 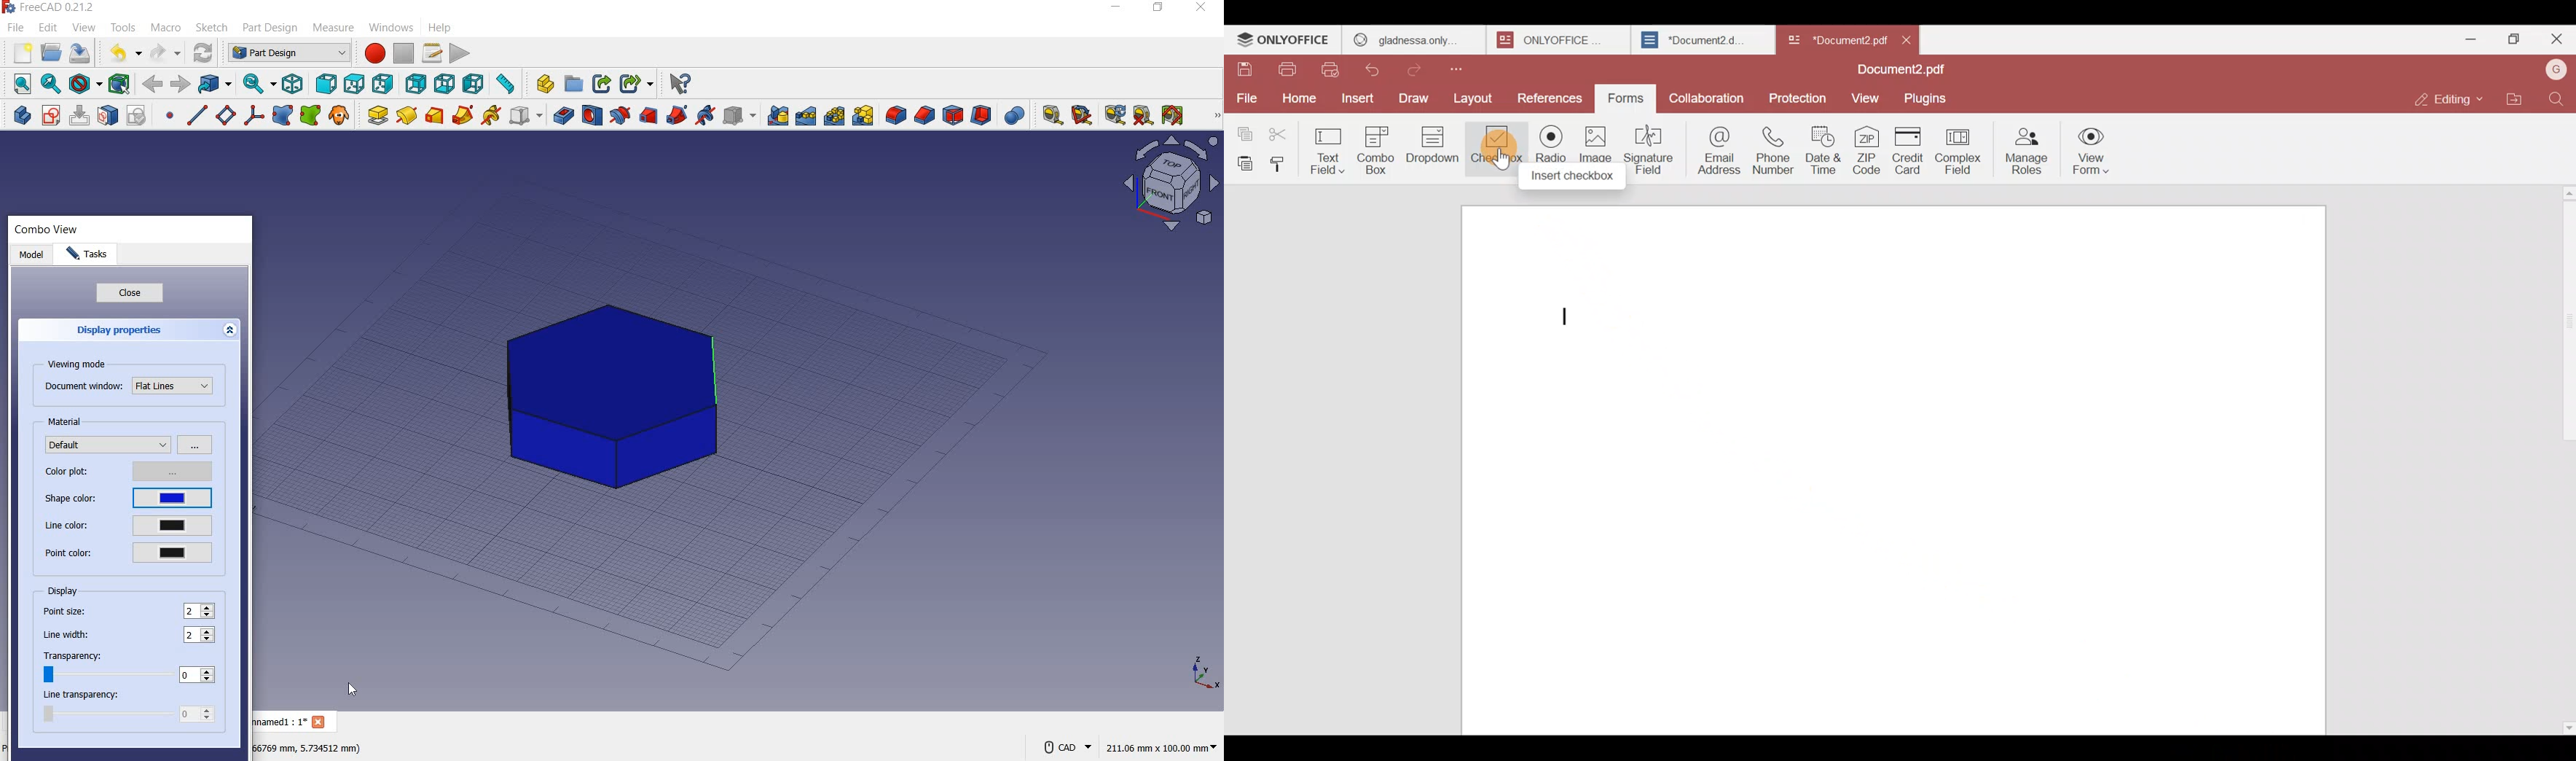 I want to click on Image, so click(x=1597, y=155).